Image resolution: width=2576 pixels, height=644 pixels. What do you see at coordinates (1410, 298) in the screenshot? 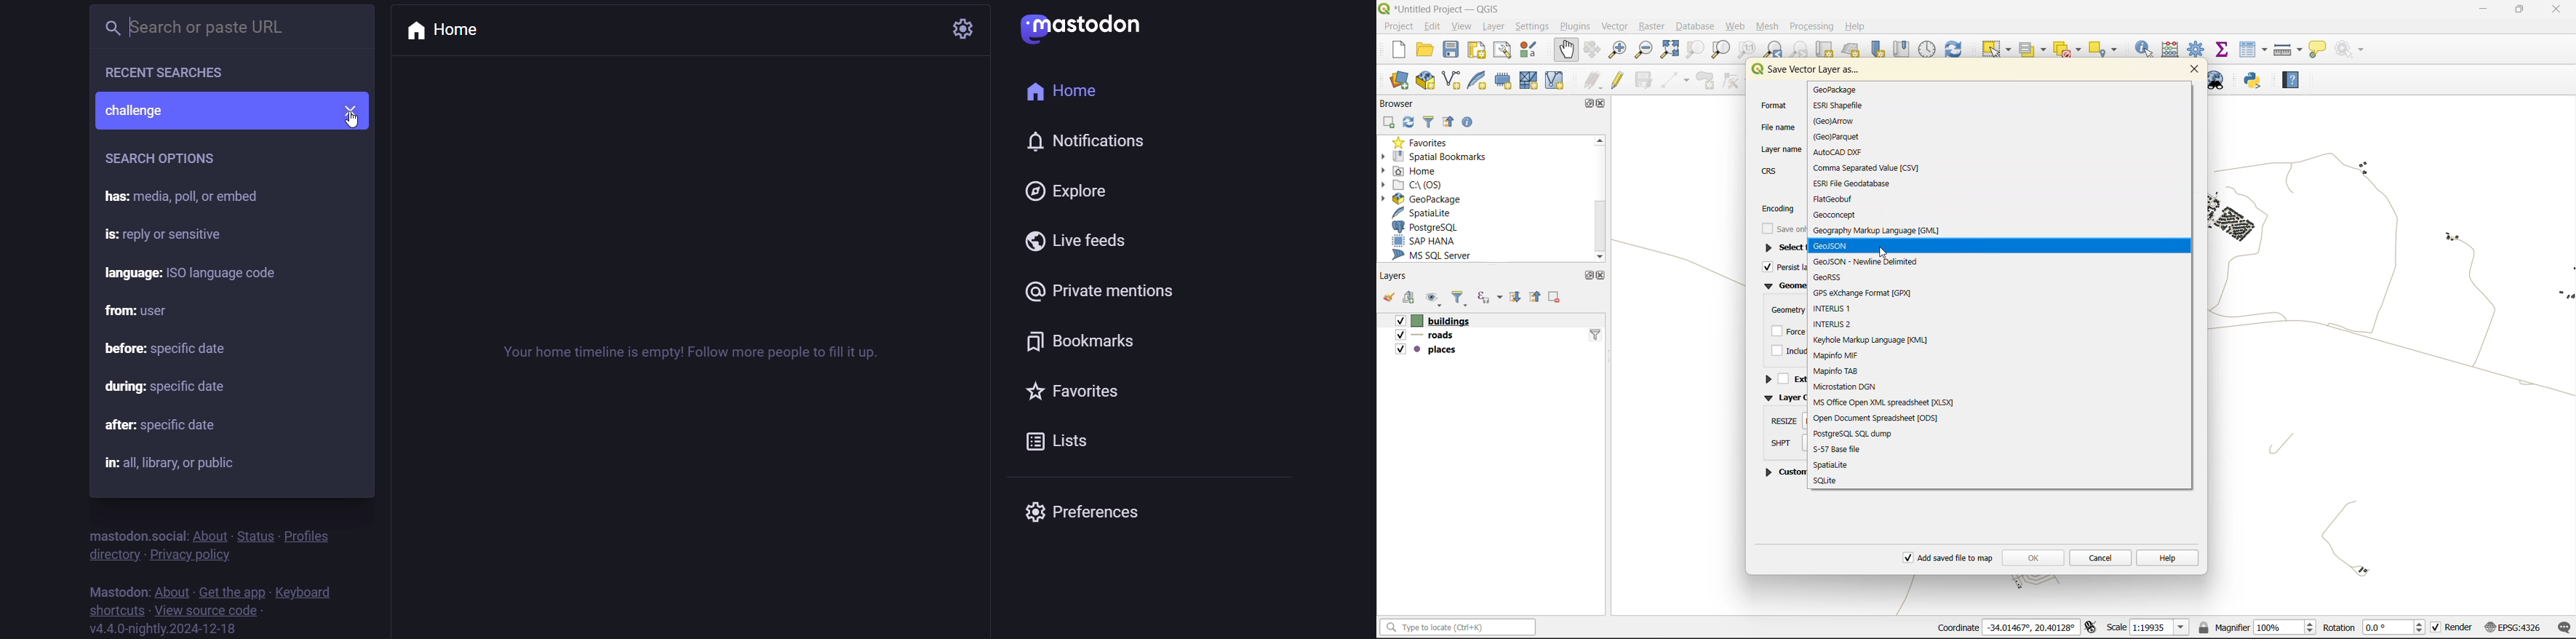
I see `add` at bounding box center [1410, 298].